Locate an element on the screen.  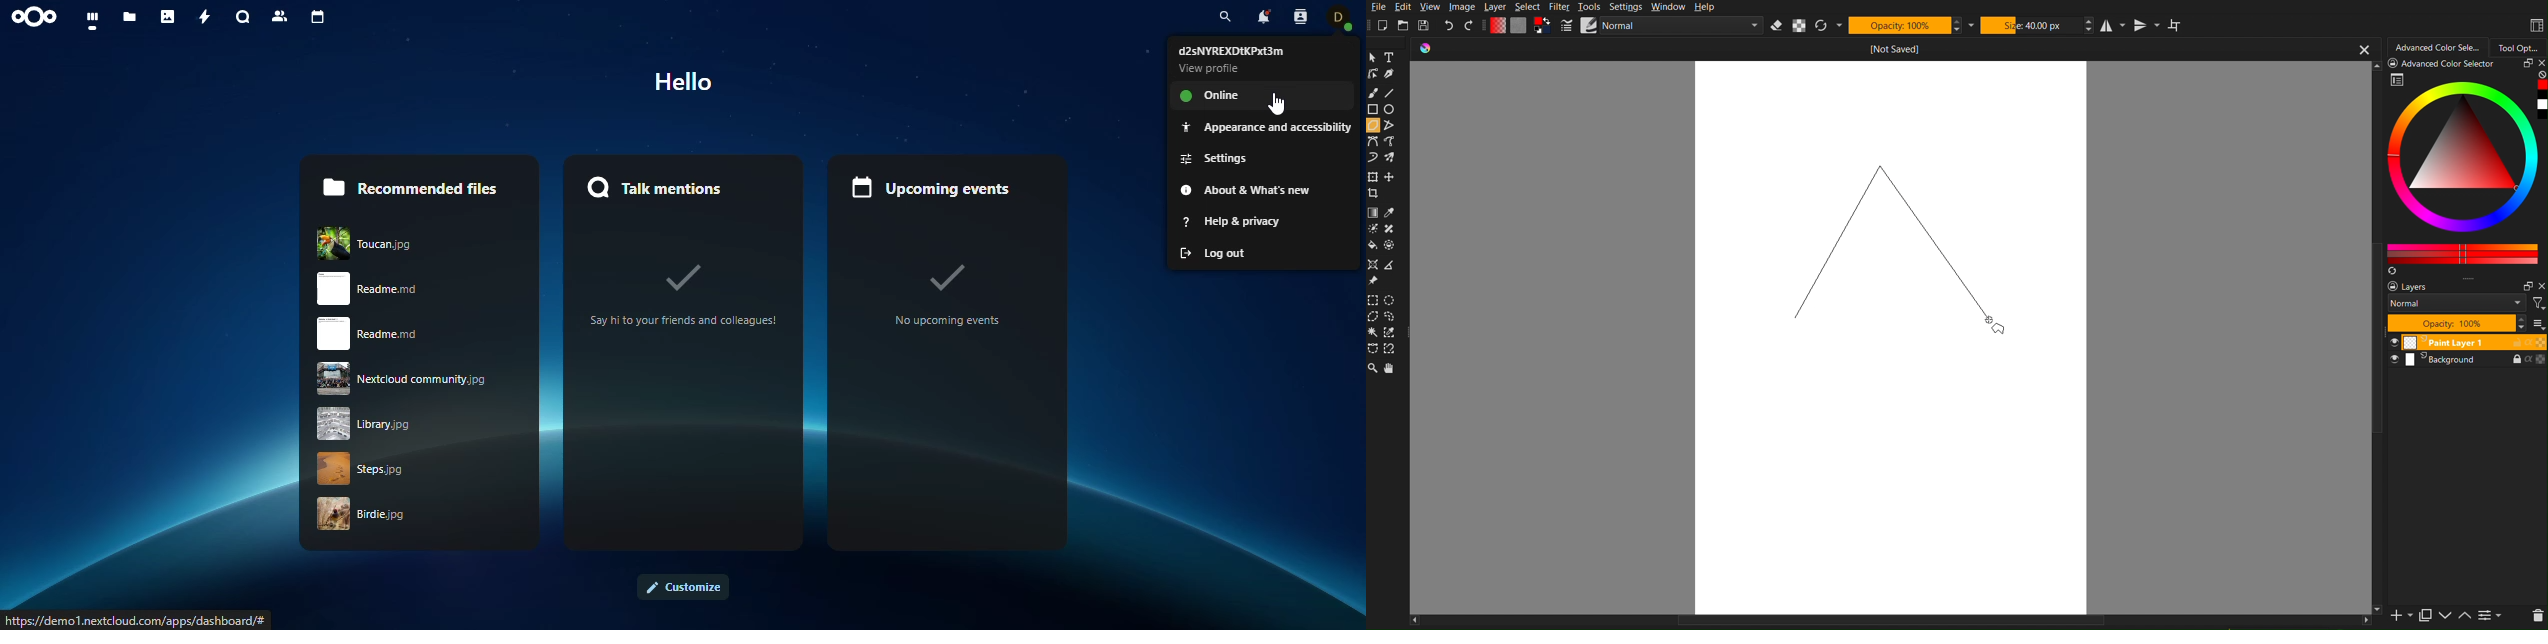
Horizontal Mirror is located at coordinates (2113, 26).